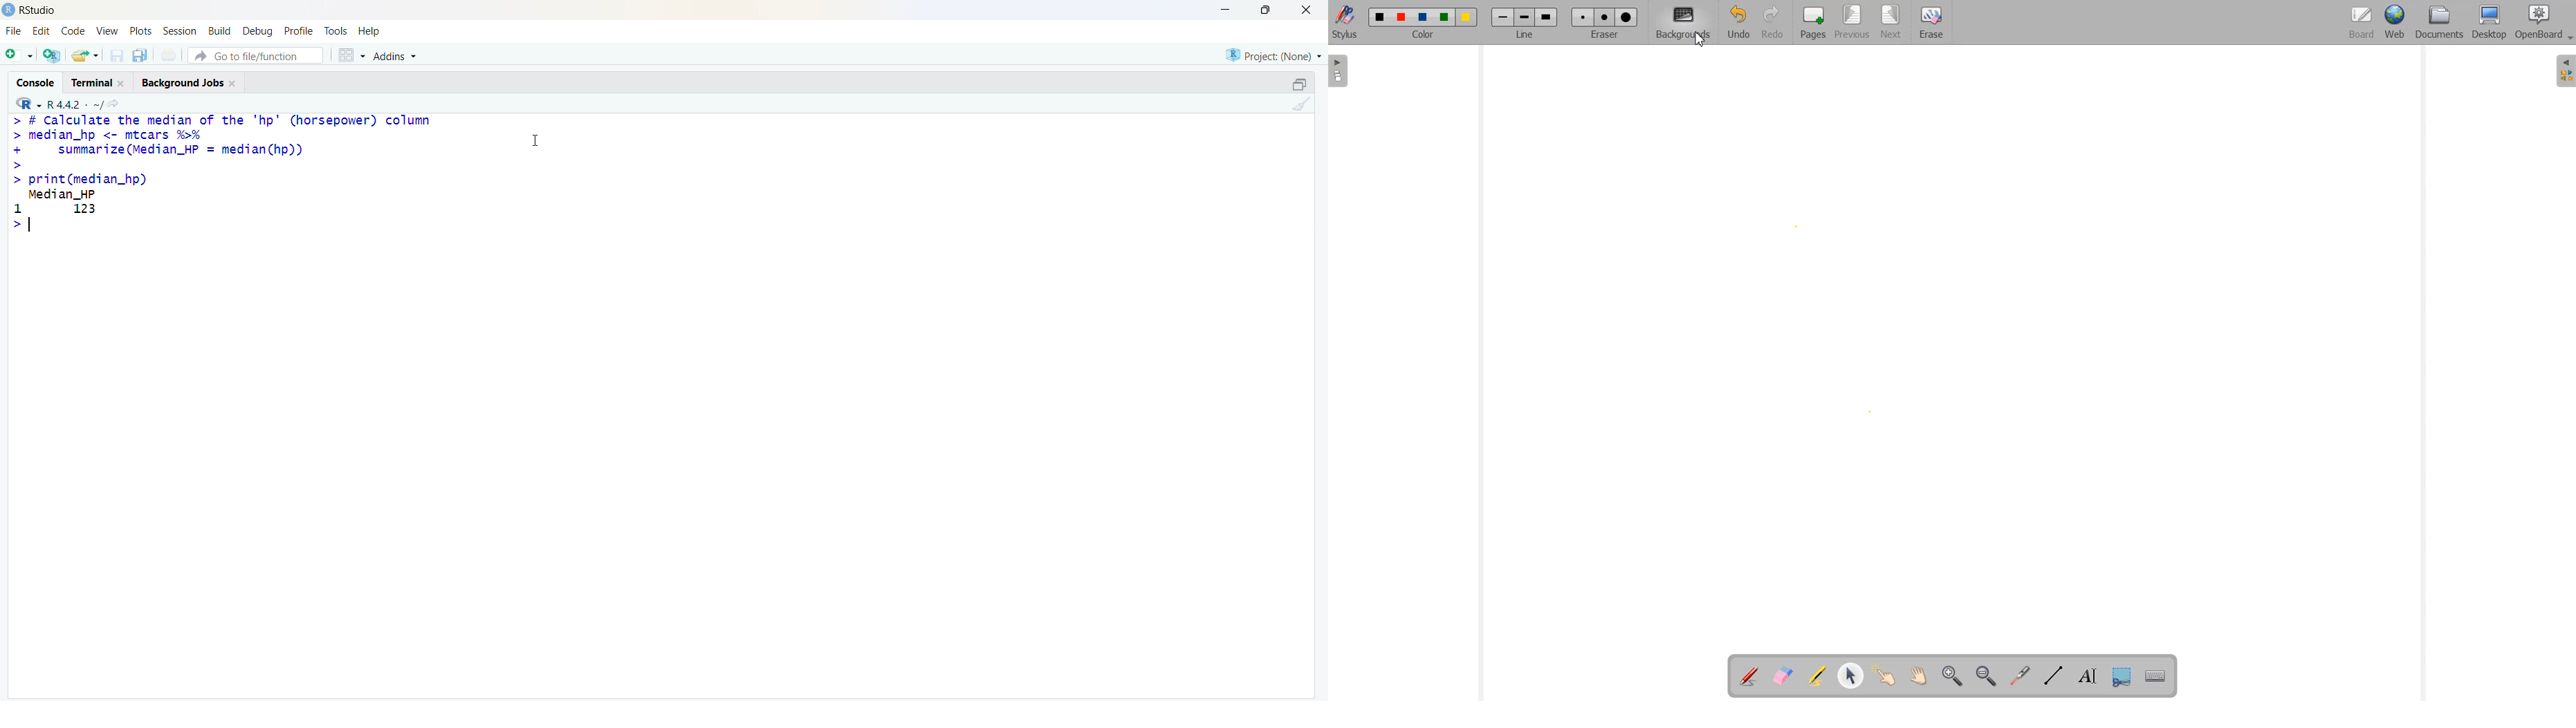  What do you see at coordinates (118, 55) in the screenshot?
I see `save` at bounding box center [118, 55].